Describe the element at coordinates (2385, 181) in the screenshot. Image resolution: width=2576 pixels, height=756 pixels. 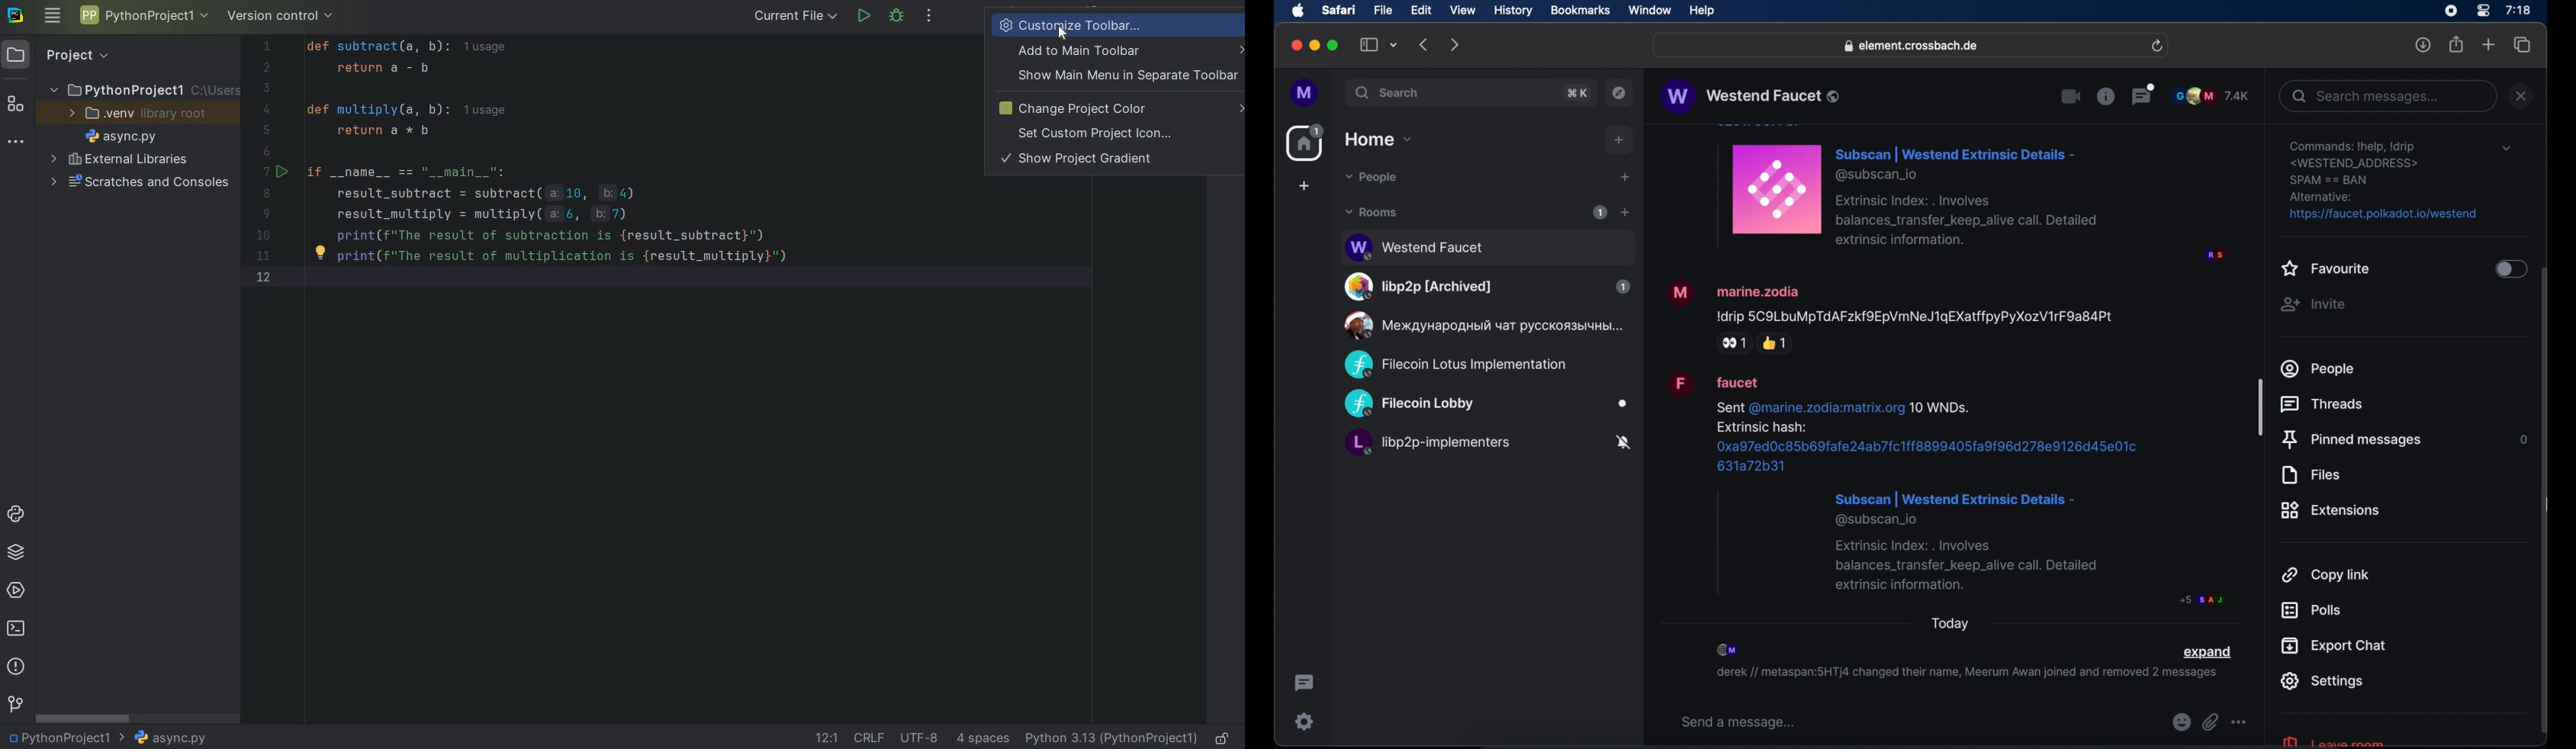
I see `settings ` at that location.